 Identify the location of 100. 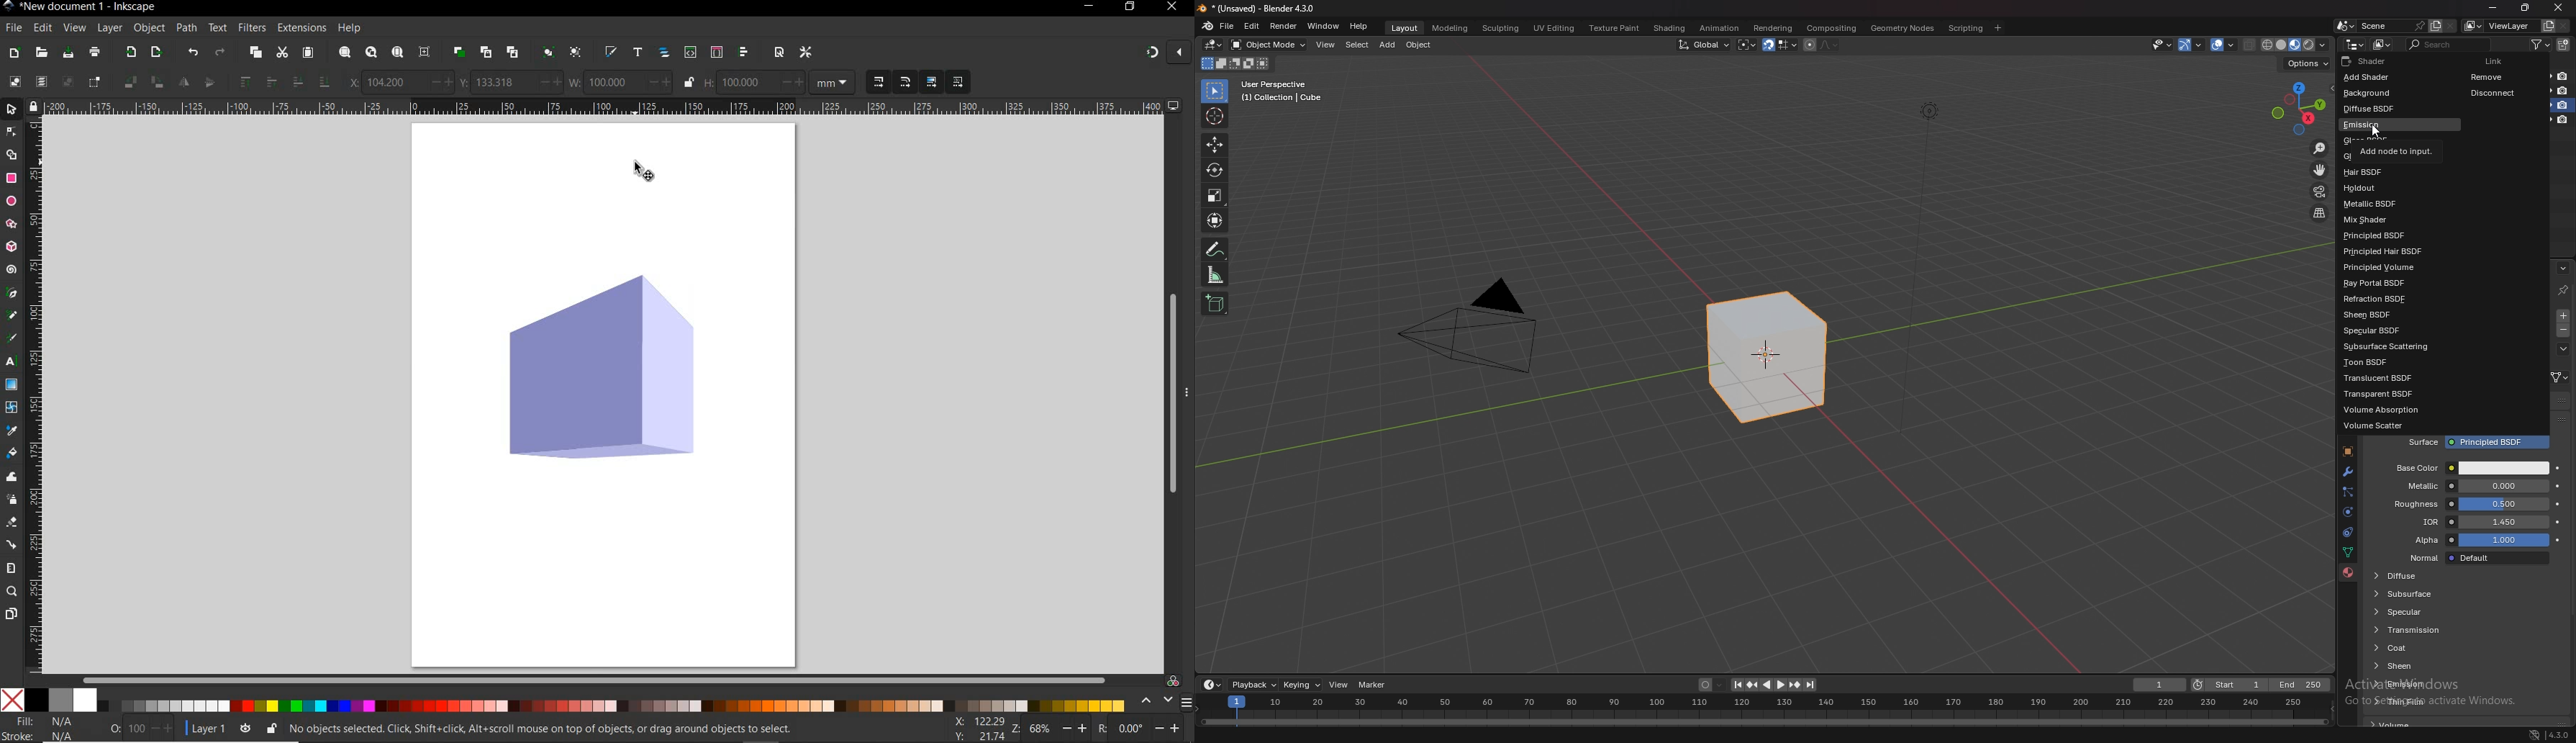
(745, 82).